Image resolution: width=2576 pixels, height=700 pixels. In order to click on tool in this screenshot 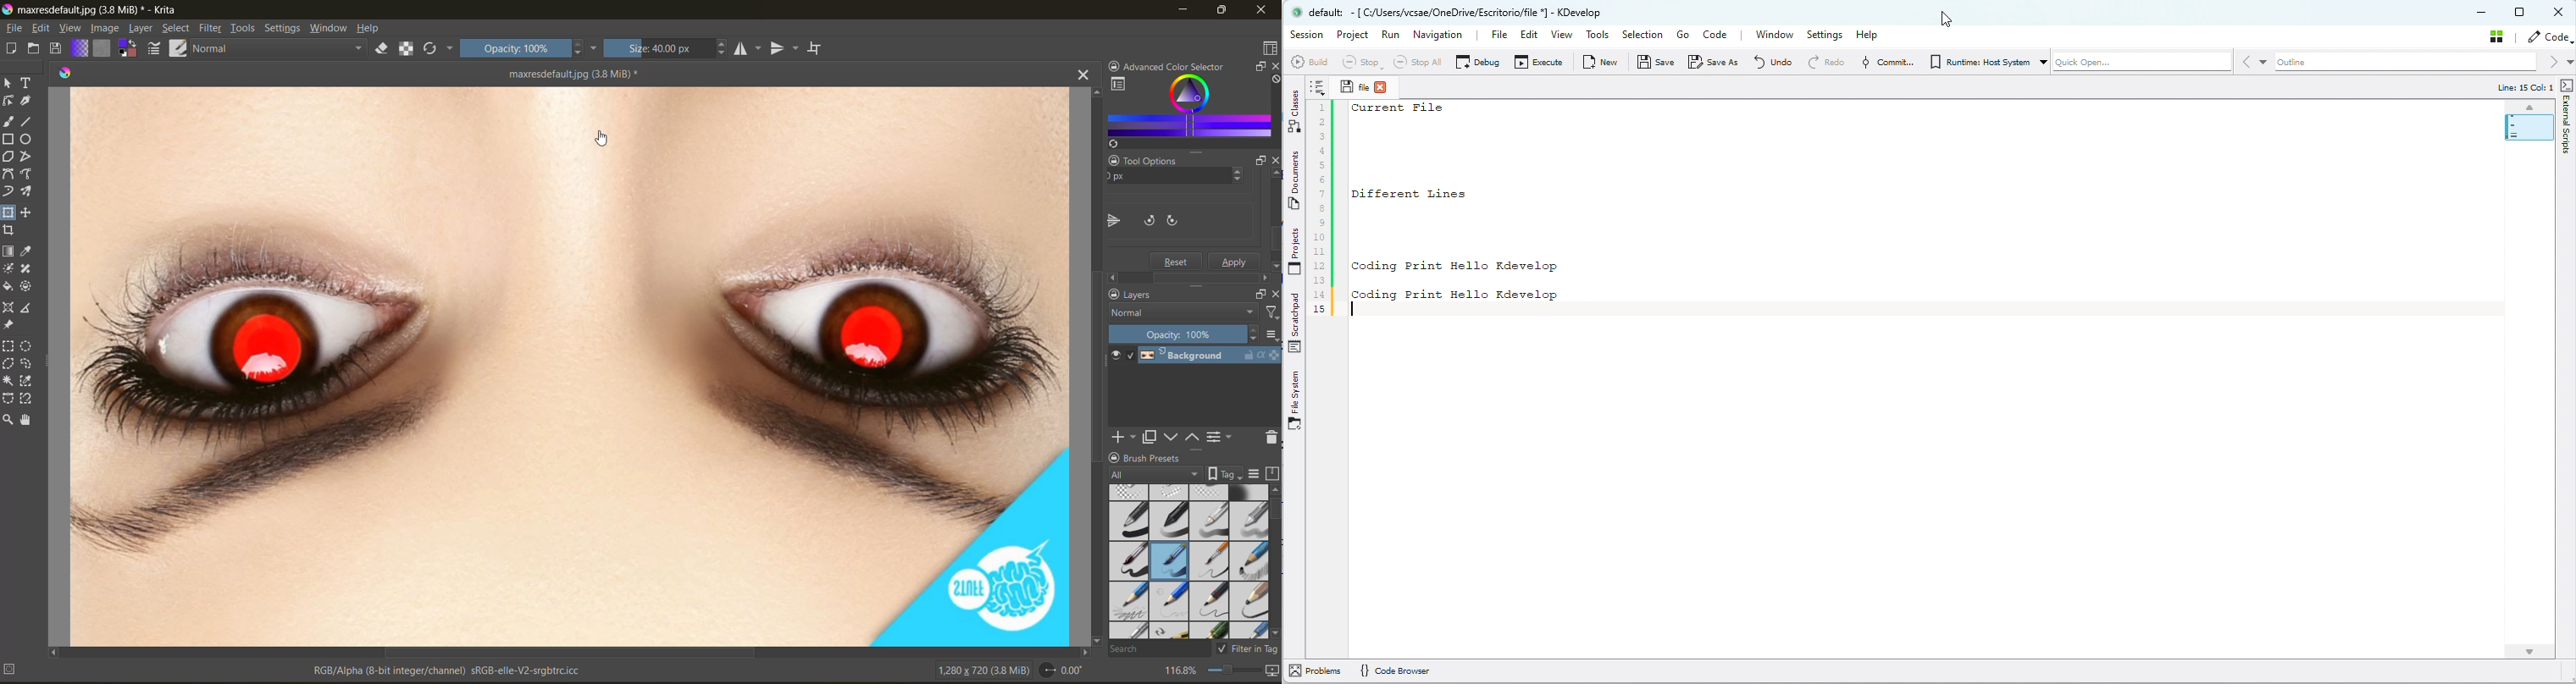, I will do `click(29, 418)`.